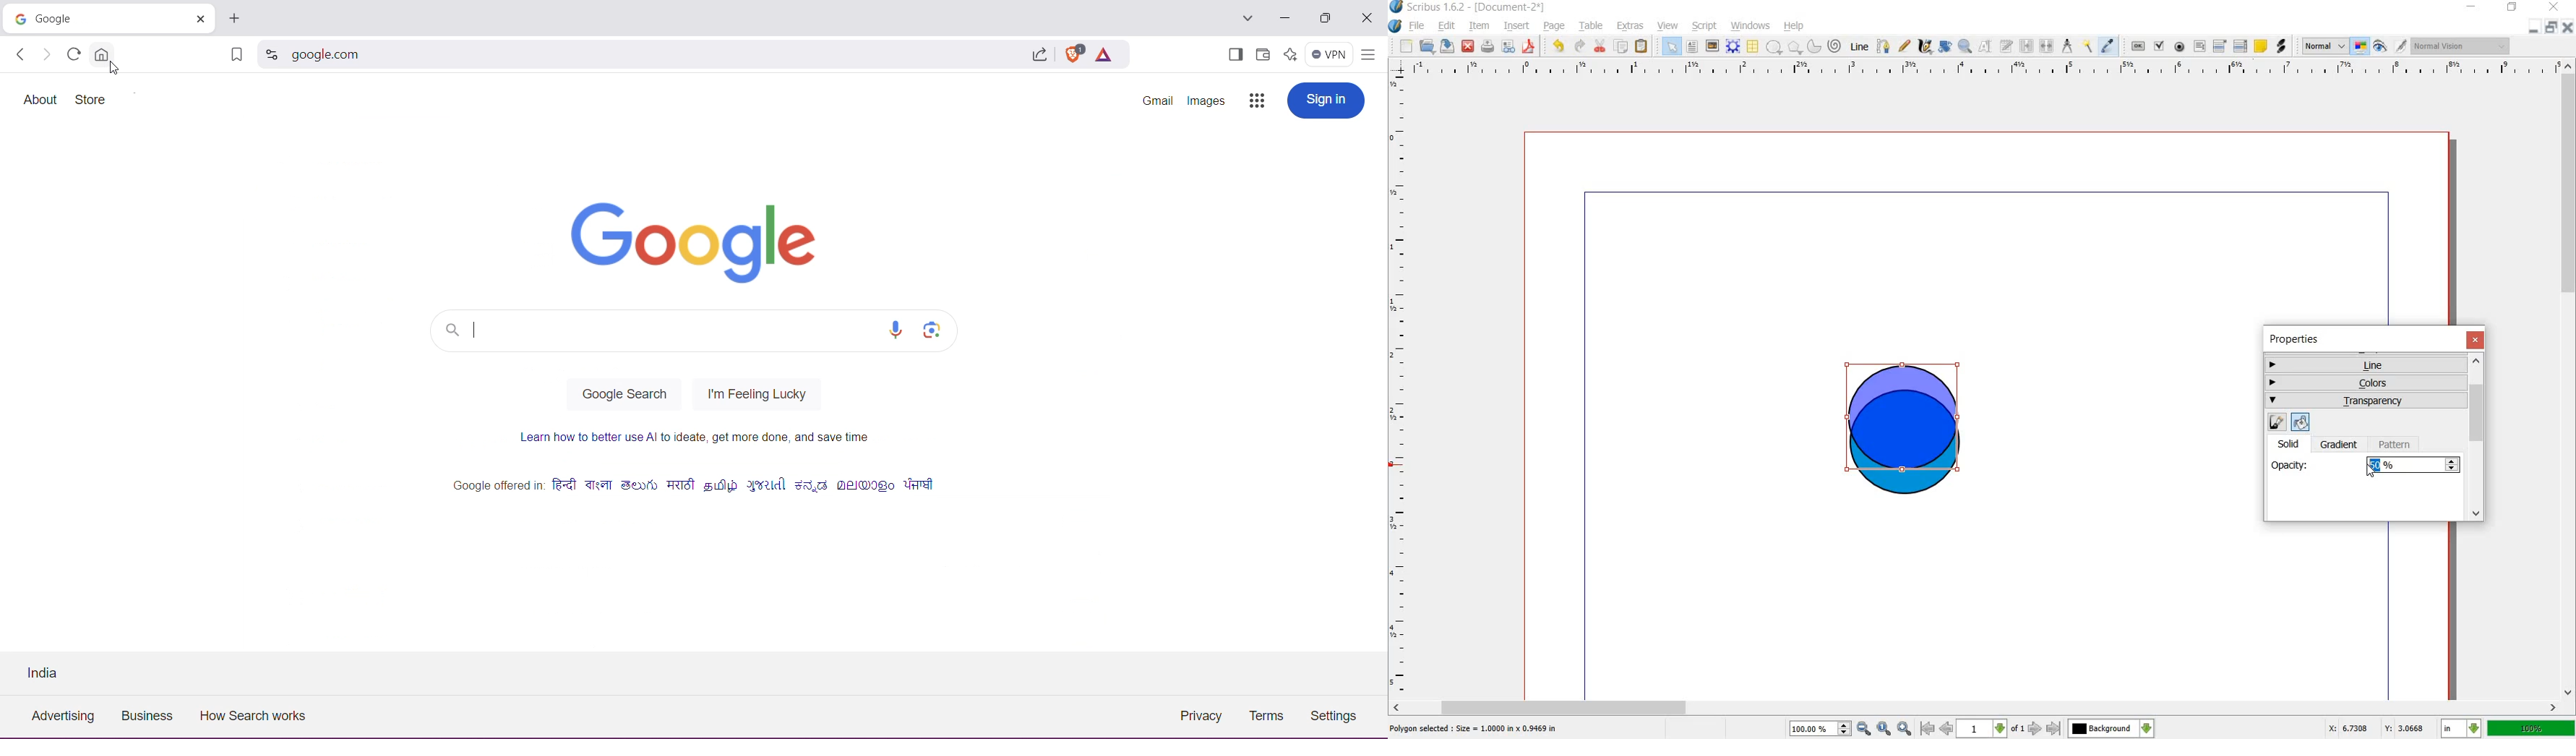 This screenshot has width=2576, height=756. What do you see at coordinates (1592, 26) in the screenshot?
I see `table` at bounding box center [1592, 26].